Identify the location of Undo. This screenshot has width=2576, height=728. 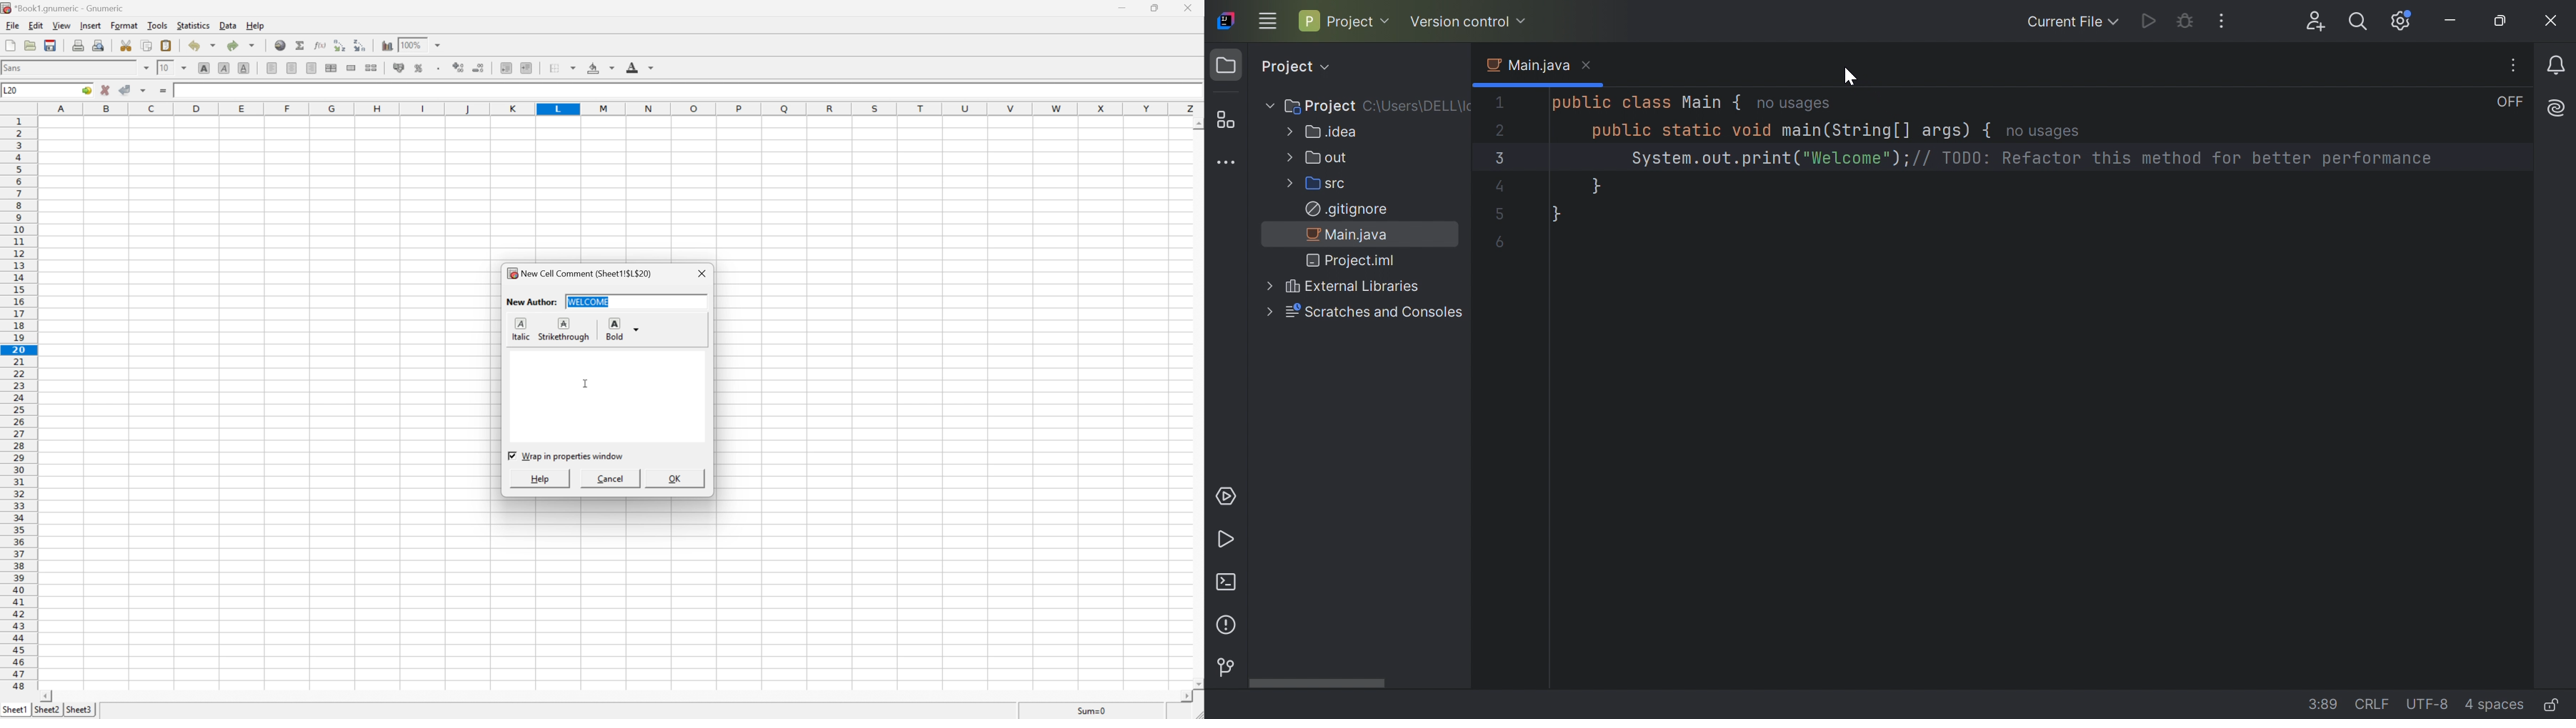
(200, 45).